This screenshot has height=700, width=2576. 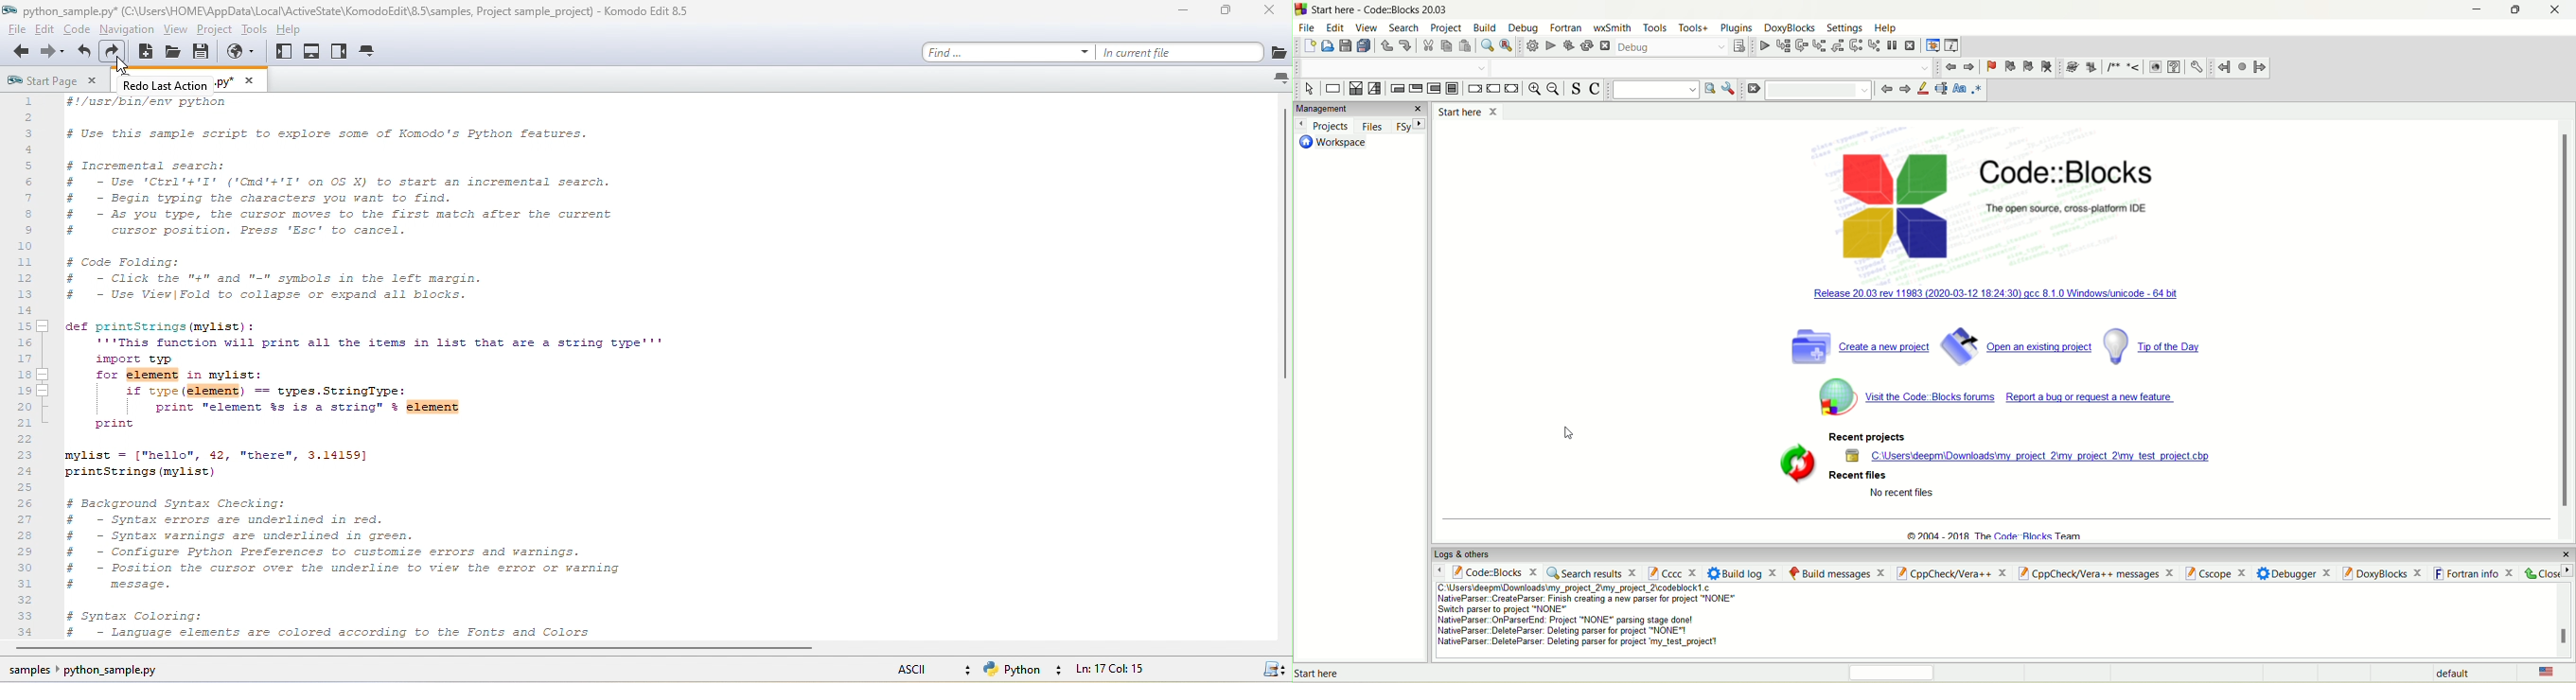 I want to click on minimize, so click(x=1176, y=10).